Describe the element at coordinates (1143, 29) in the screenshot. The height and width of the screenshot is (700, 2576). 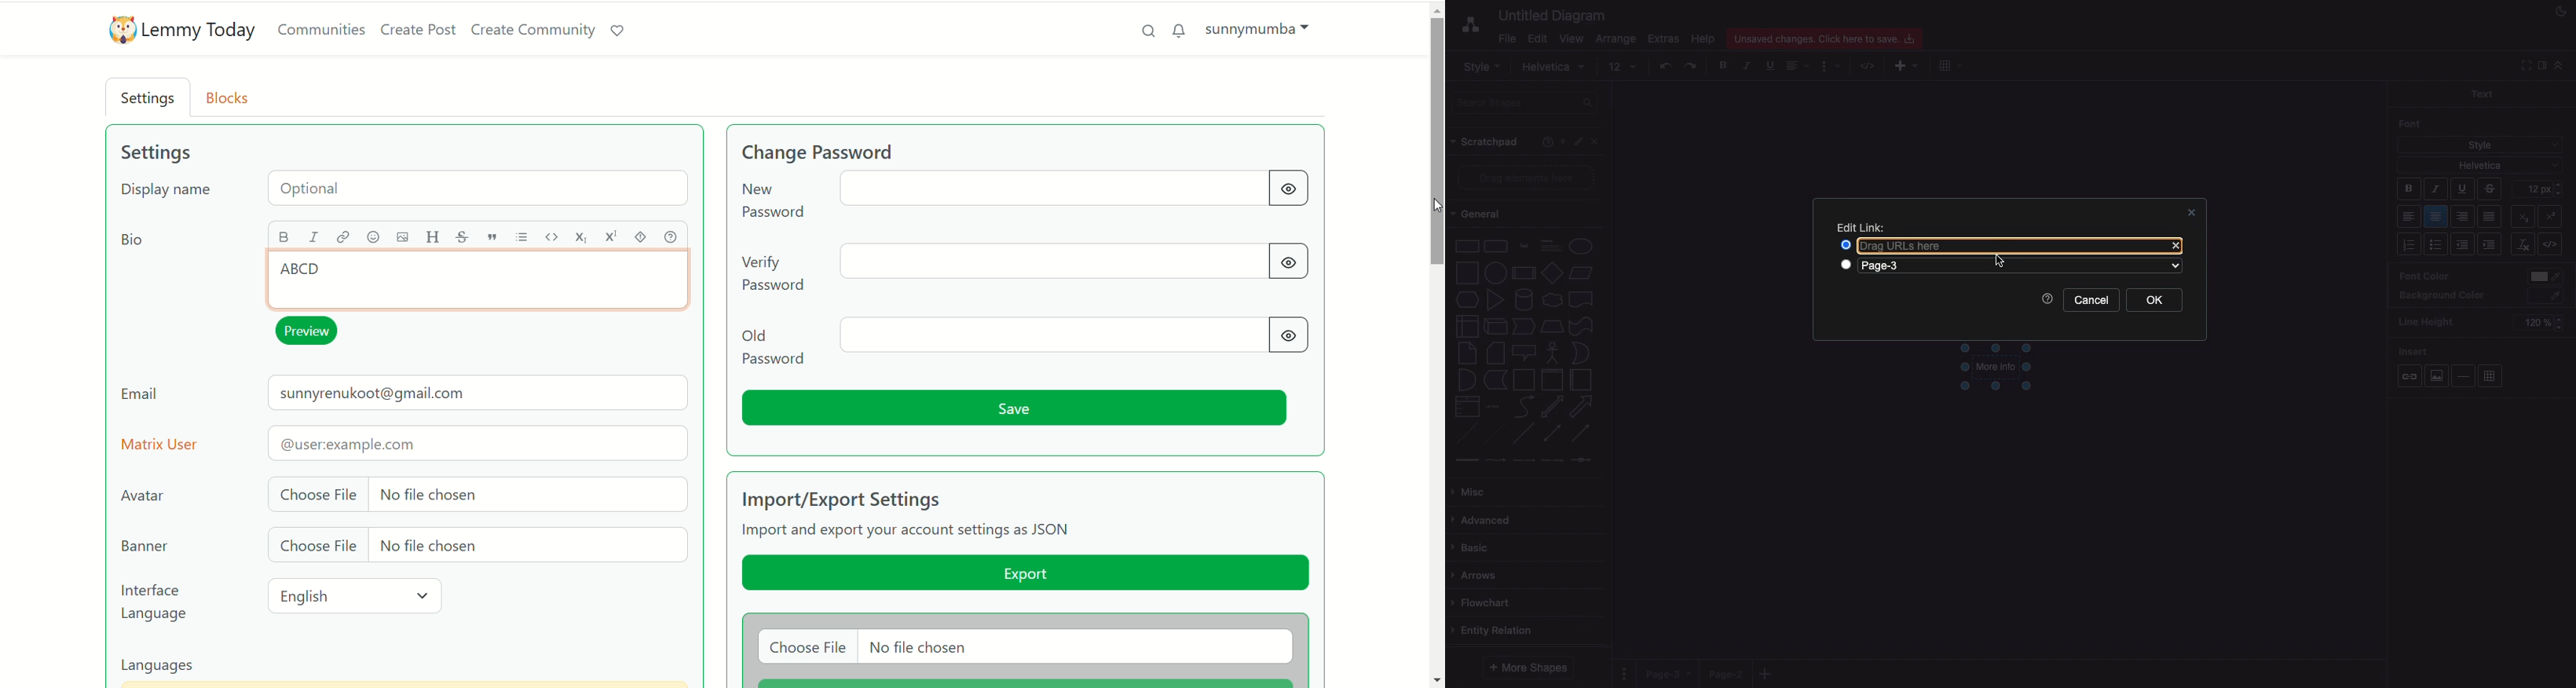
I see `search` at that location.